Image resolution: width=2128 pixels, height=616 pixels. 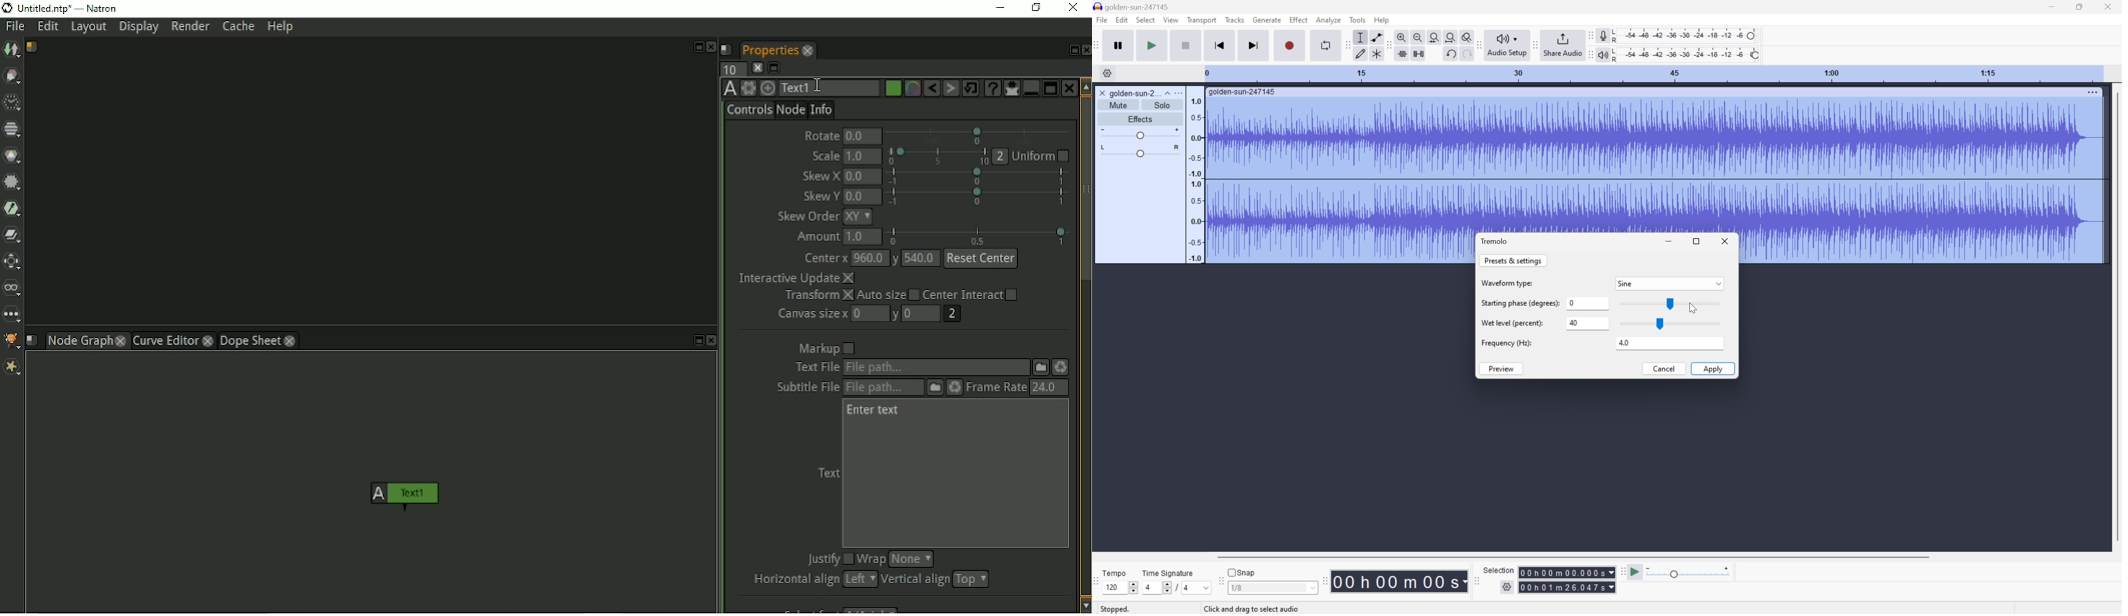 I want to click on Effect, so click(x=1299, y=20).